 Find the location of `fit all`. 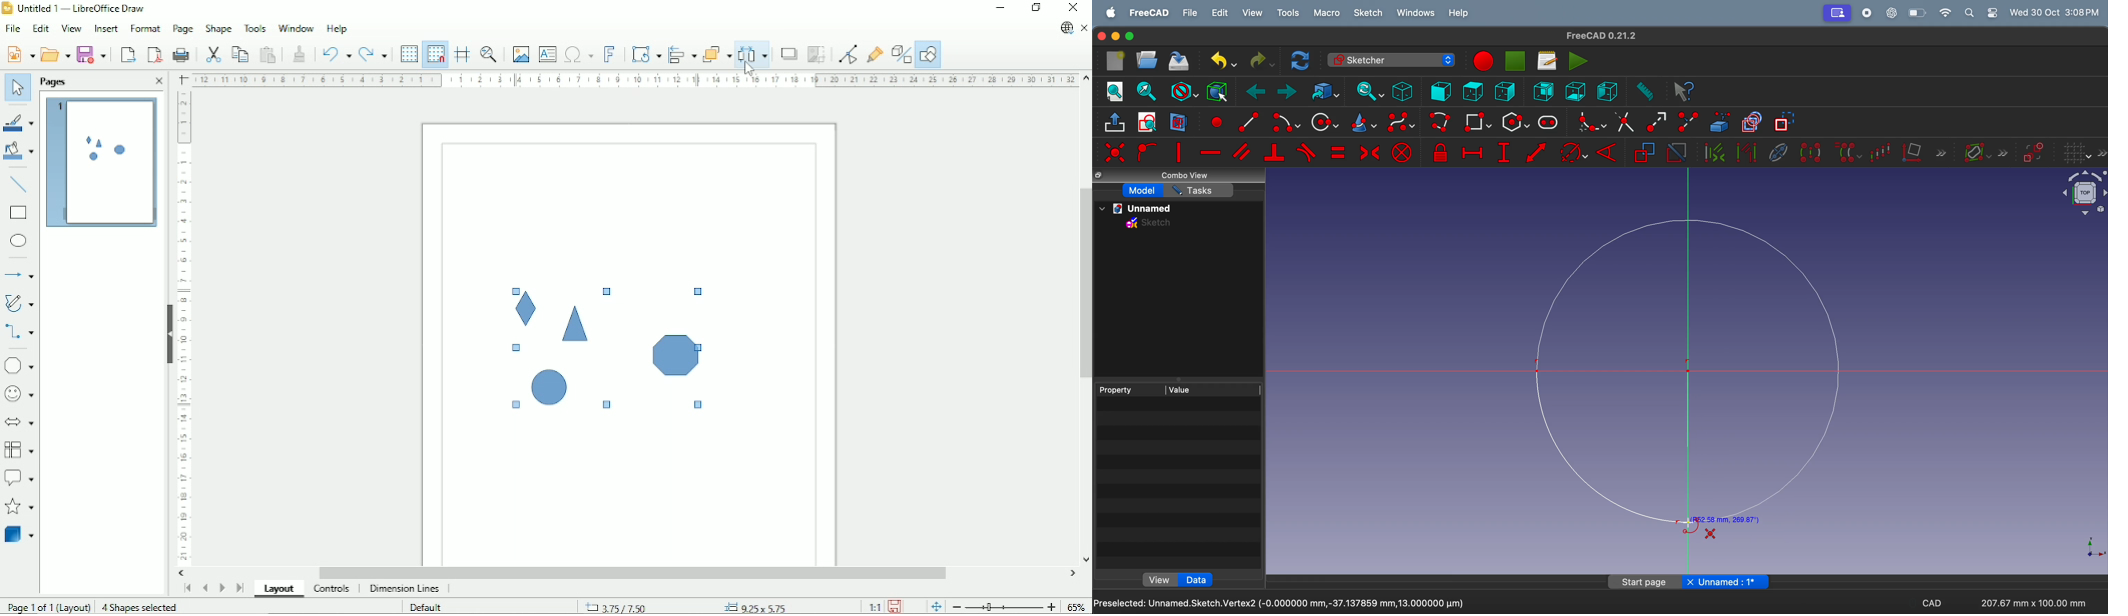

fit all is located at coordinates (1115, 90).